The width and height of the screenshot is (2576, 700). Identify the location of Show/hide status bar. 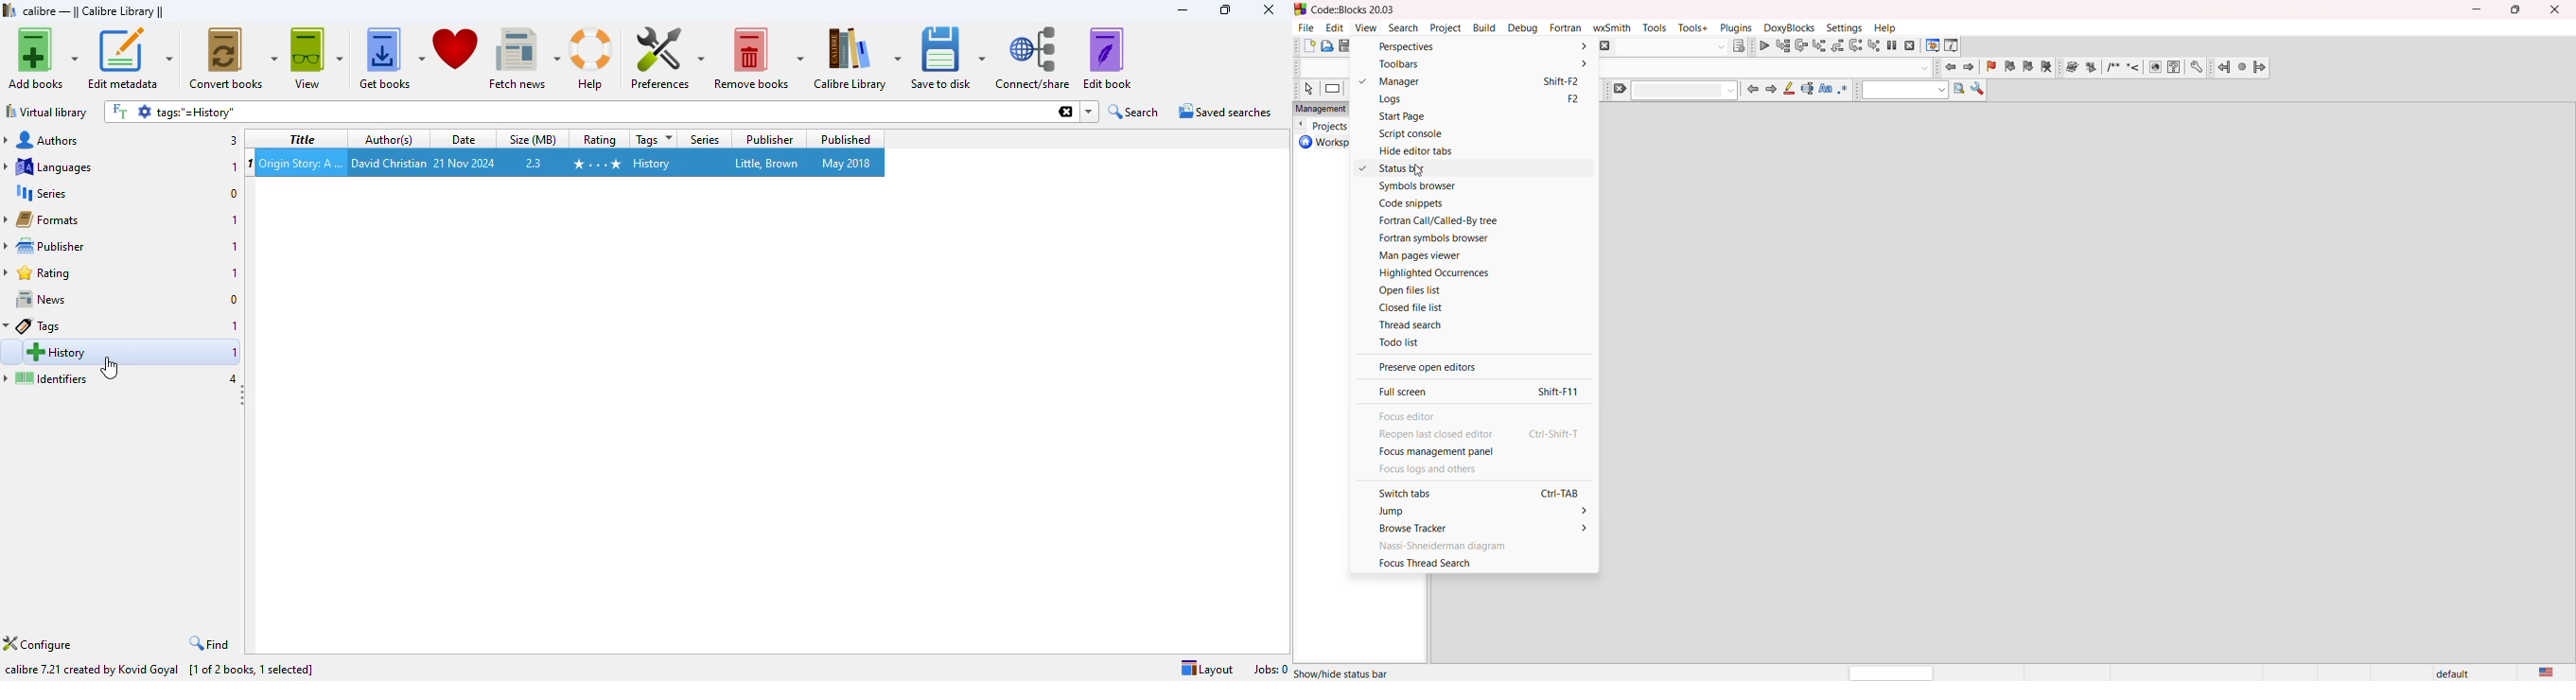
(1340, 674).